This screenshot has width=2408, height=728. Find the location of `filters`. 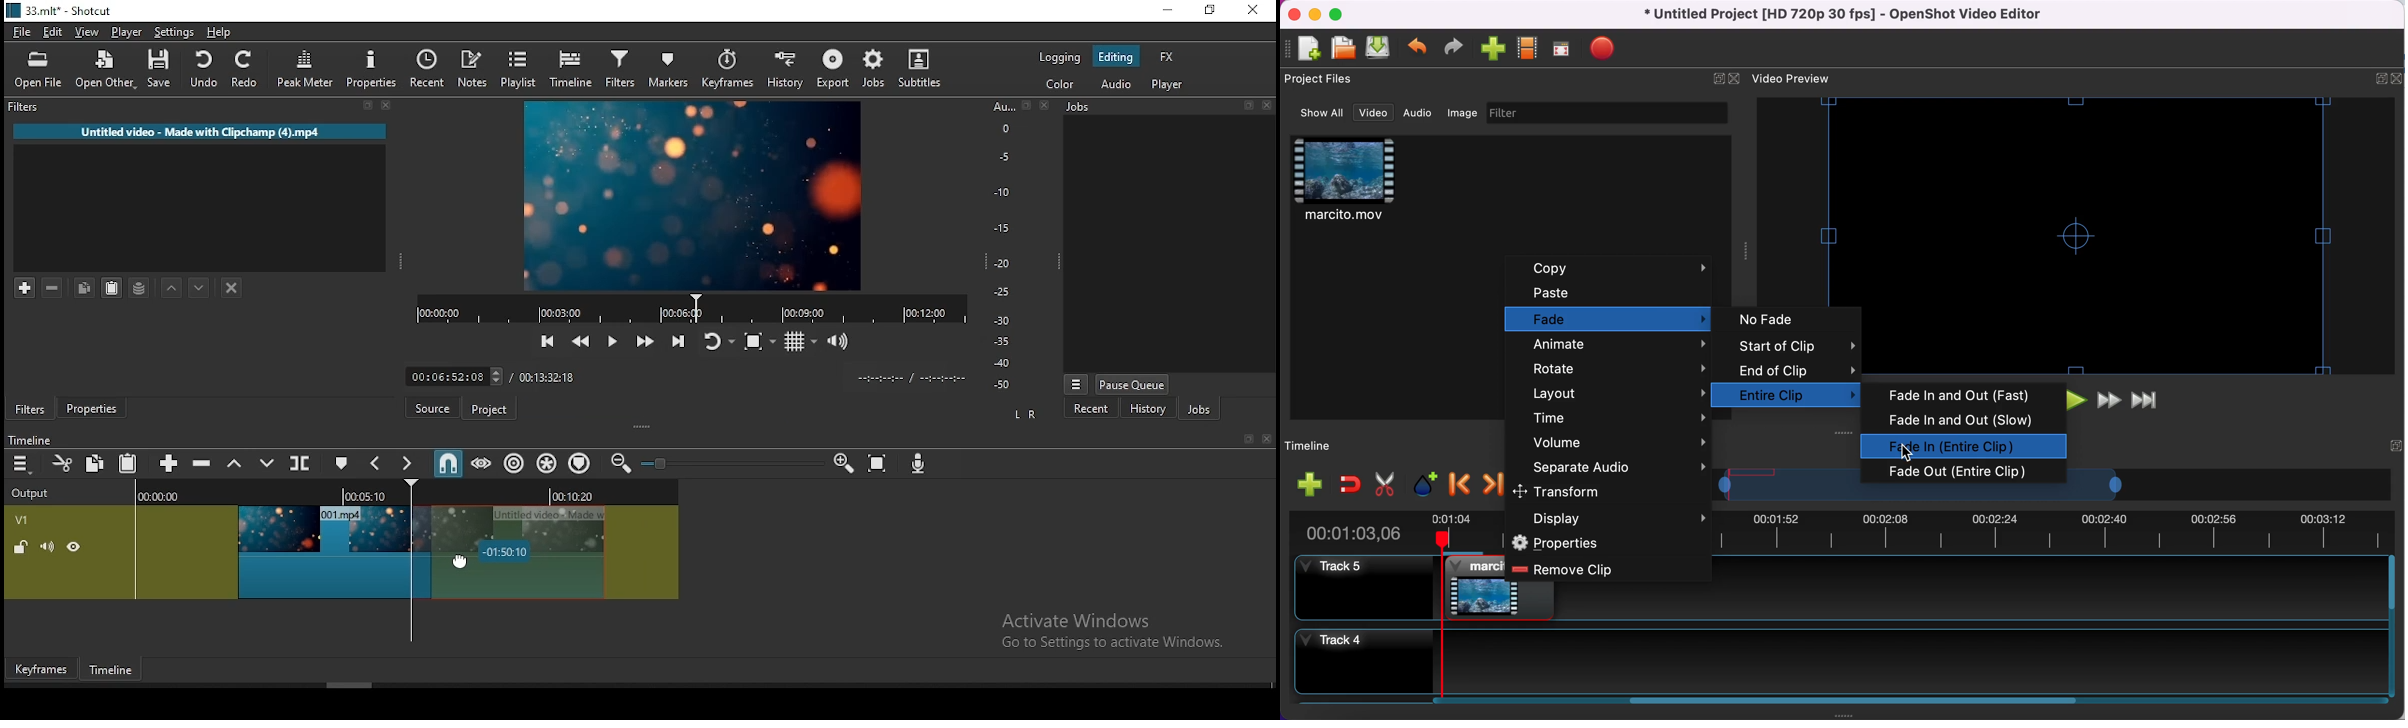

filters is located at coordinates (204, 109).